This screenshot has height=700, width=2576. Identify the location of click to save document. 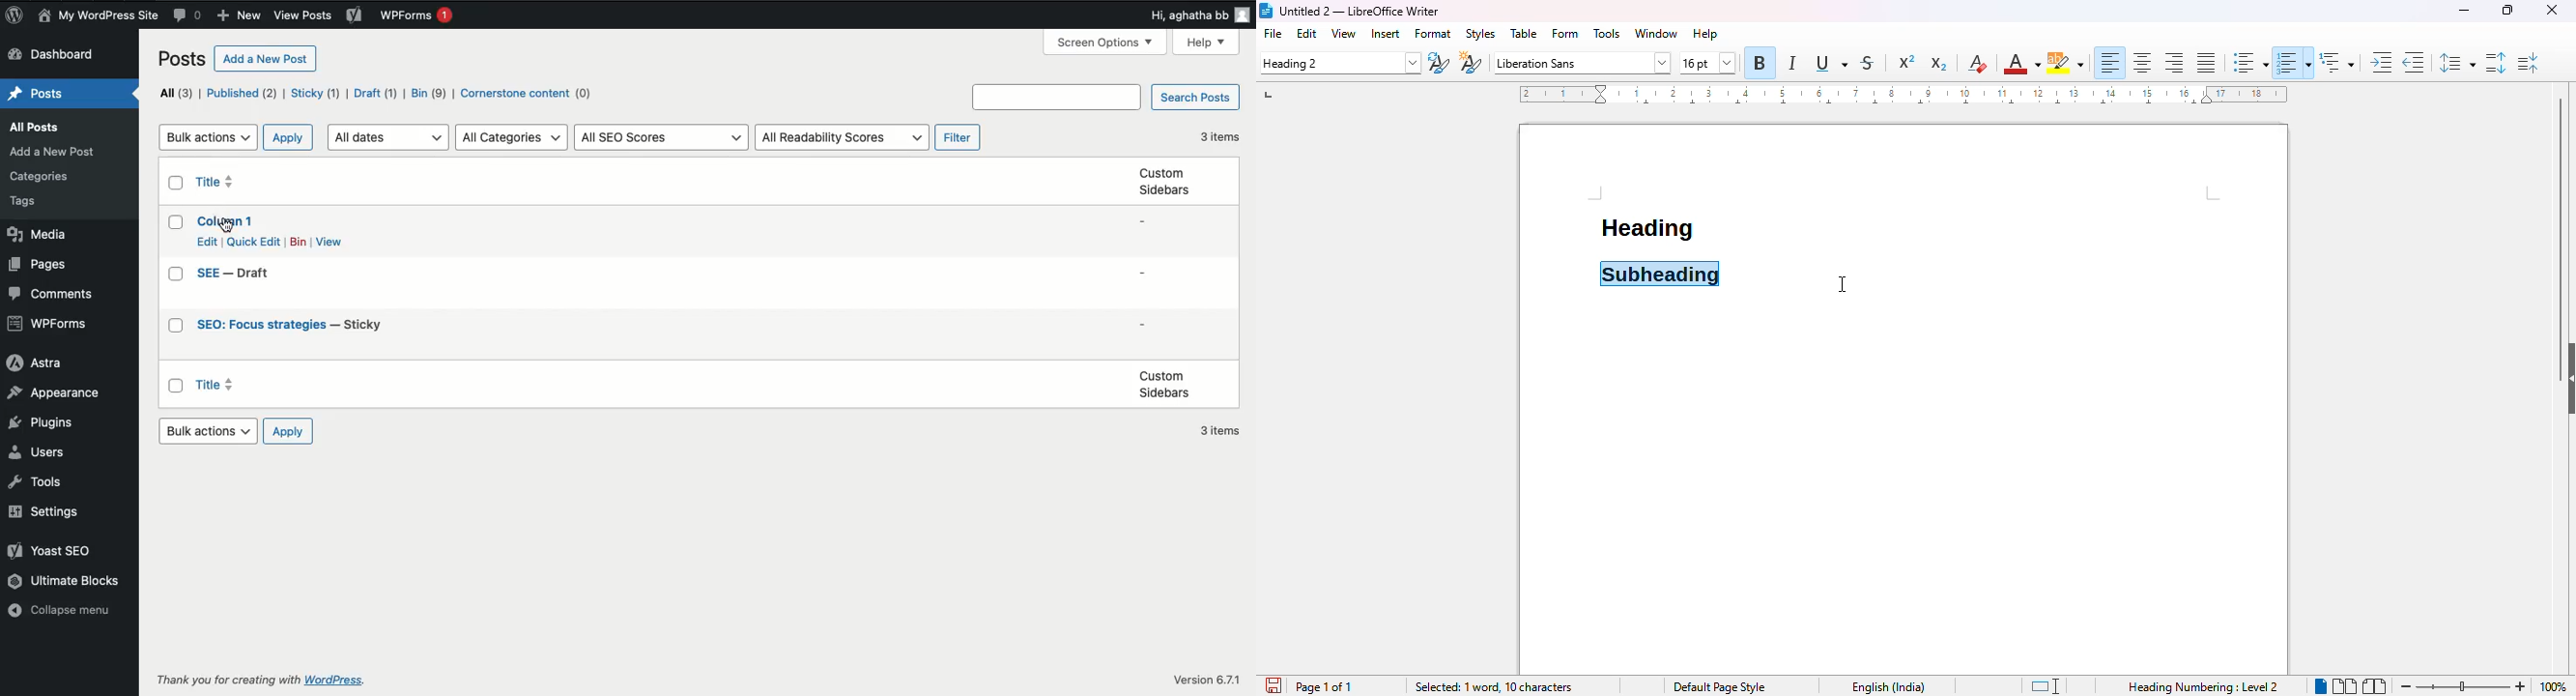
(1276, 687).